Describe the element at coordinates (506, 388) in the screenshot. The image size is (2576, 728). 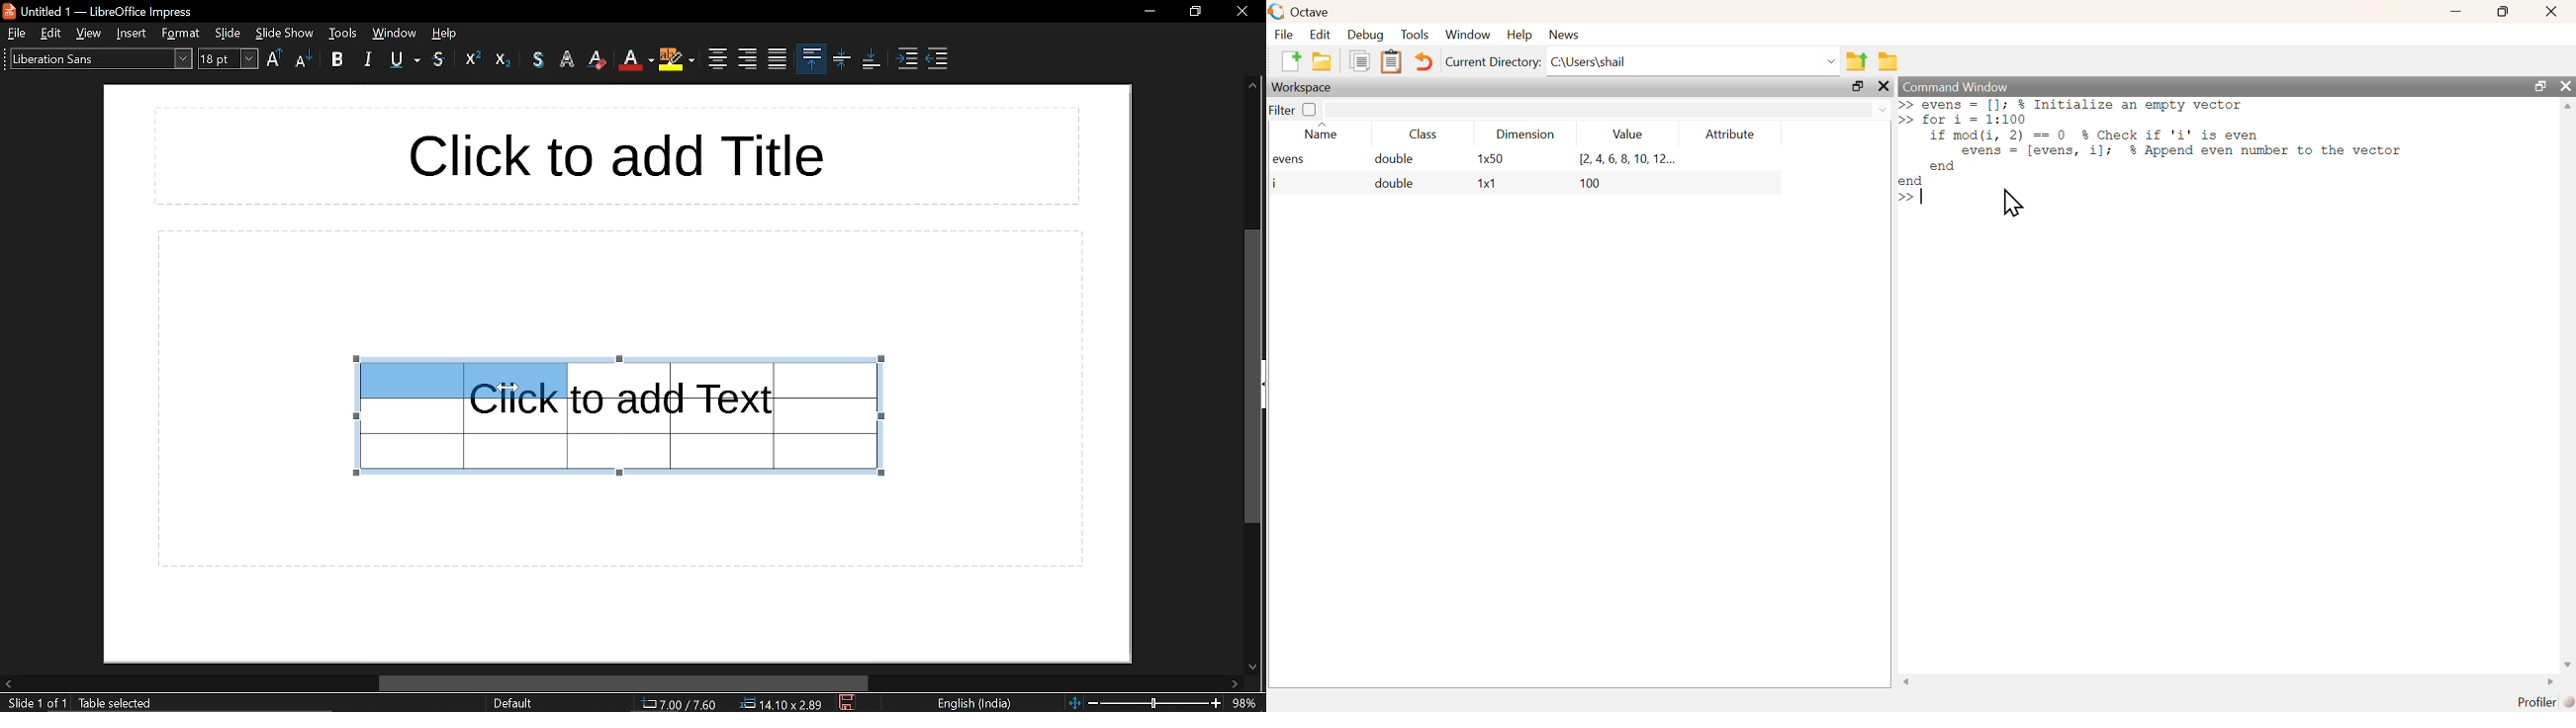
I see `cursor` at that location.